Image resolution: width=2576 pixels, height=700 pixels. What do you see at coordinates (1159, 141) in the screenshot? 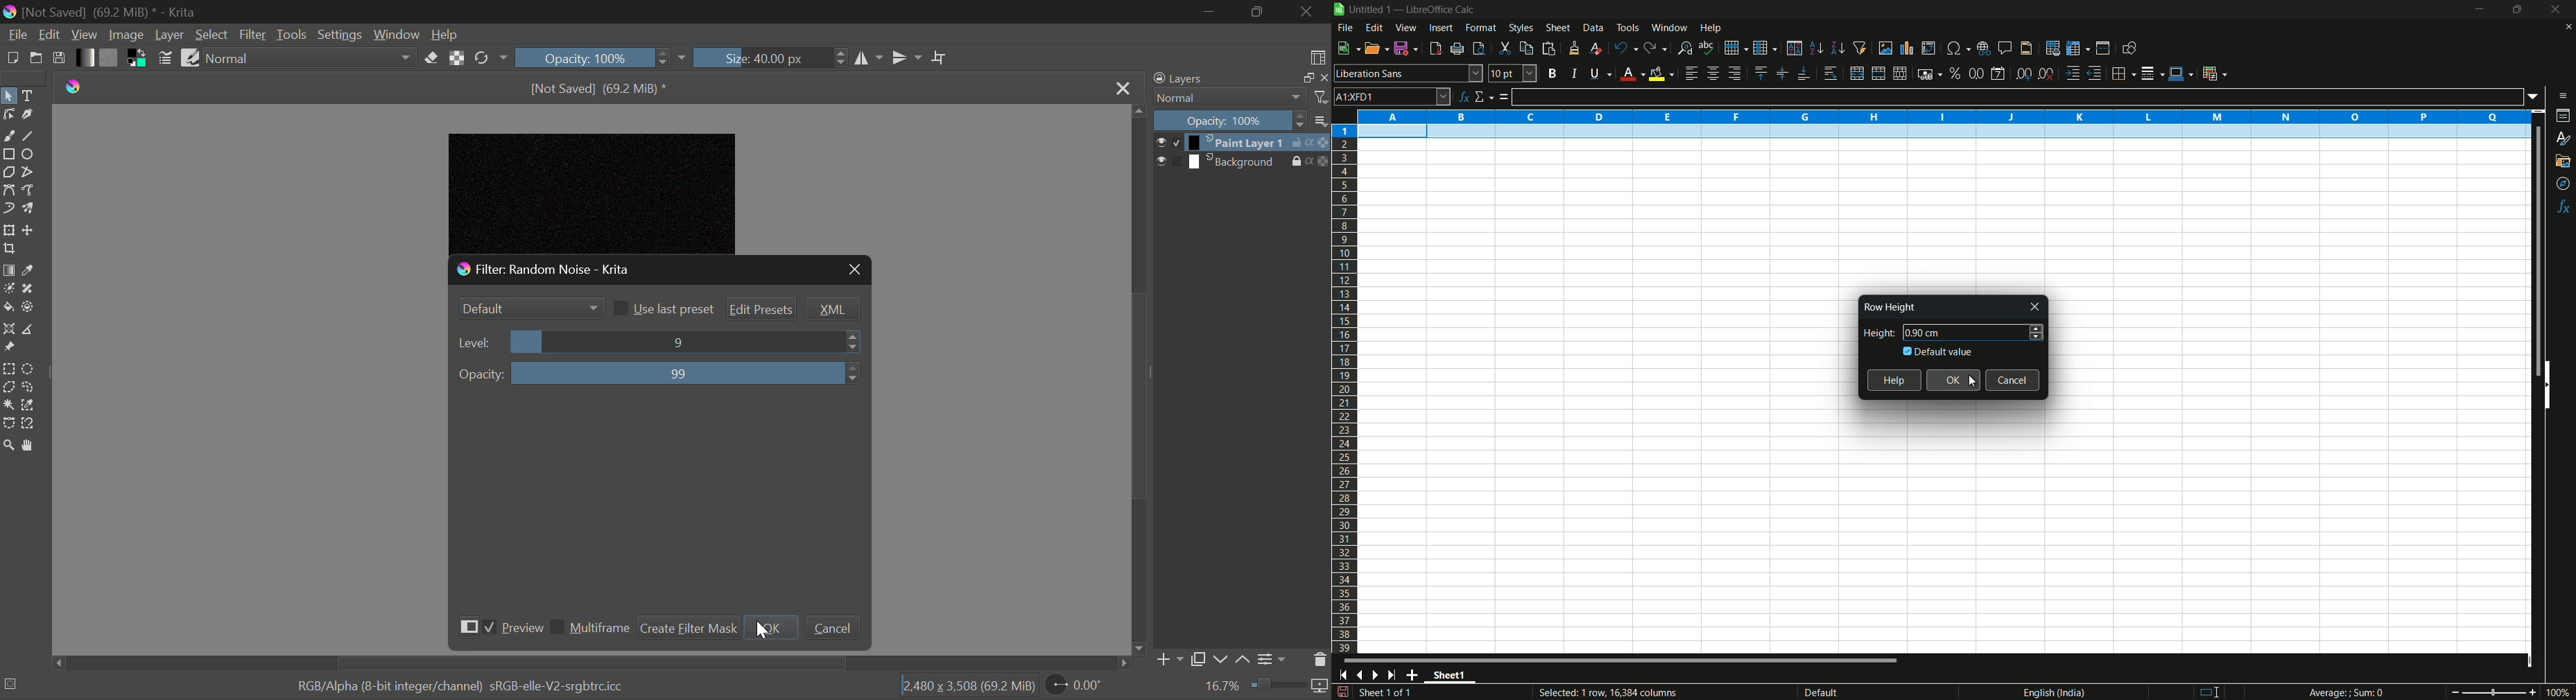
I see `select` at bounding box center [1159, 141].